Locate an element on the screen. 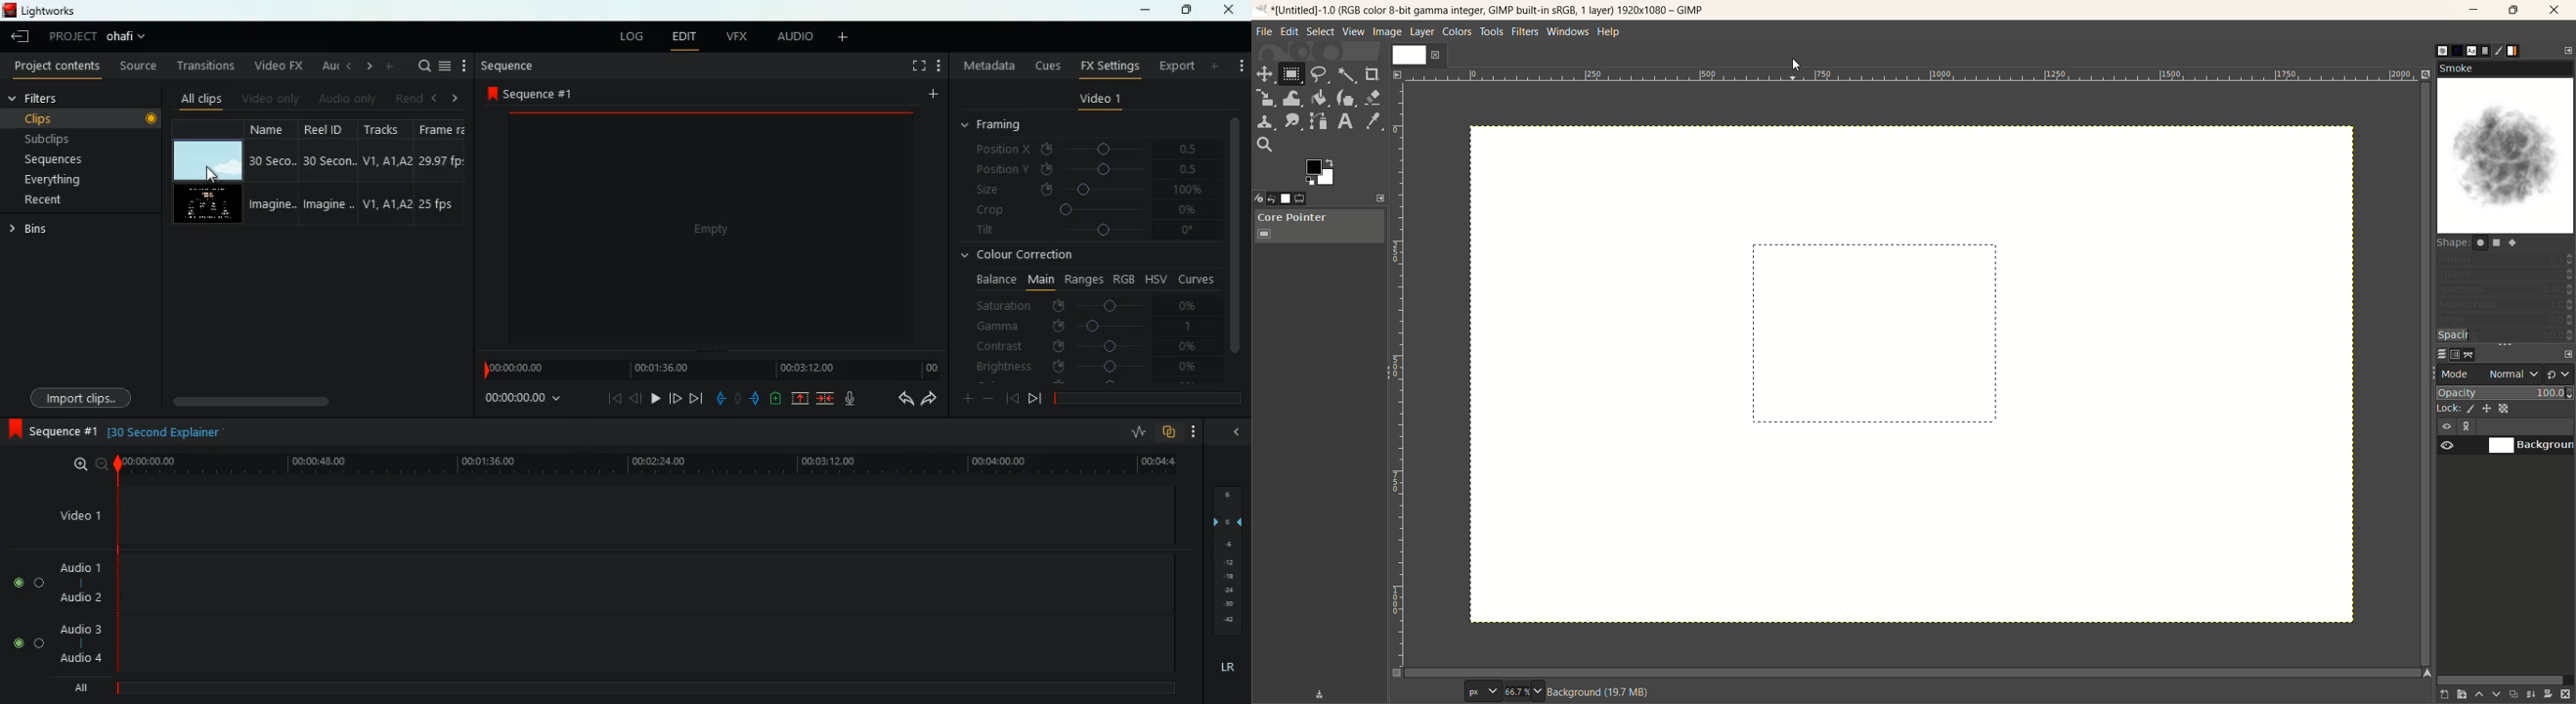 This screenshot has width=2576, height=728. text tool is located at coordinates (1343, 121).